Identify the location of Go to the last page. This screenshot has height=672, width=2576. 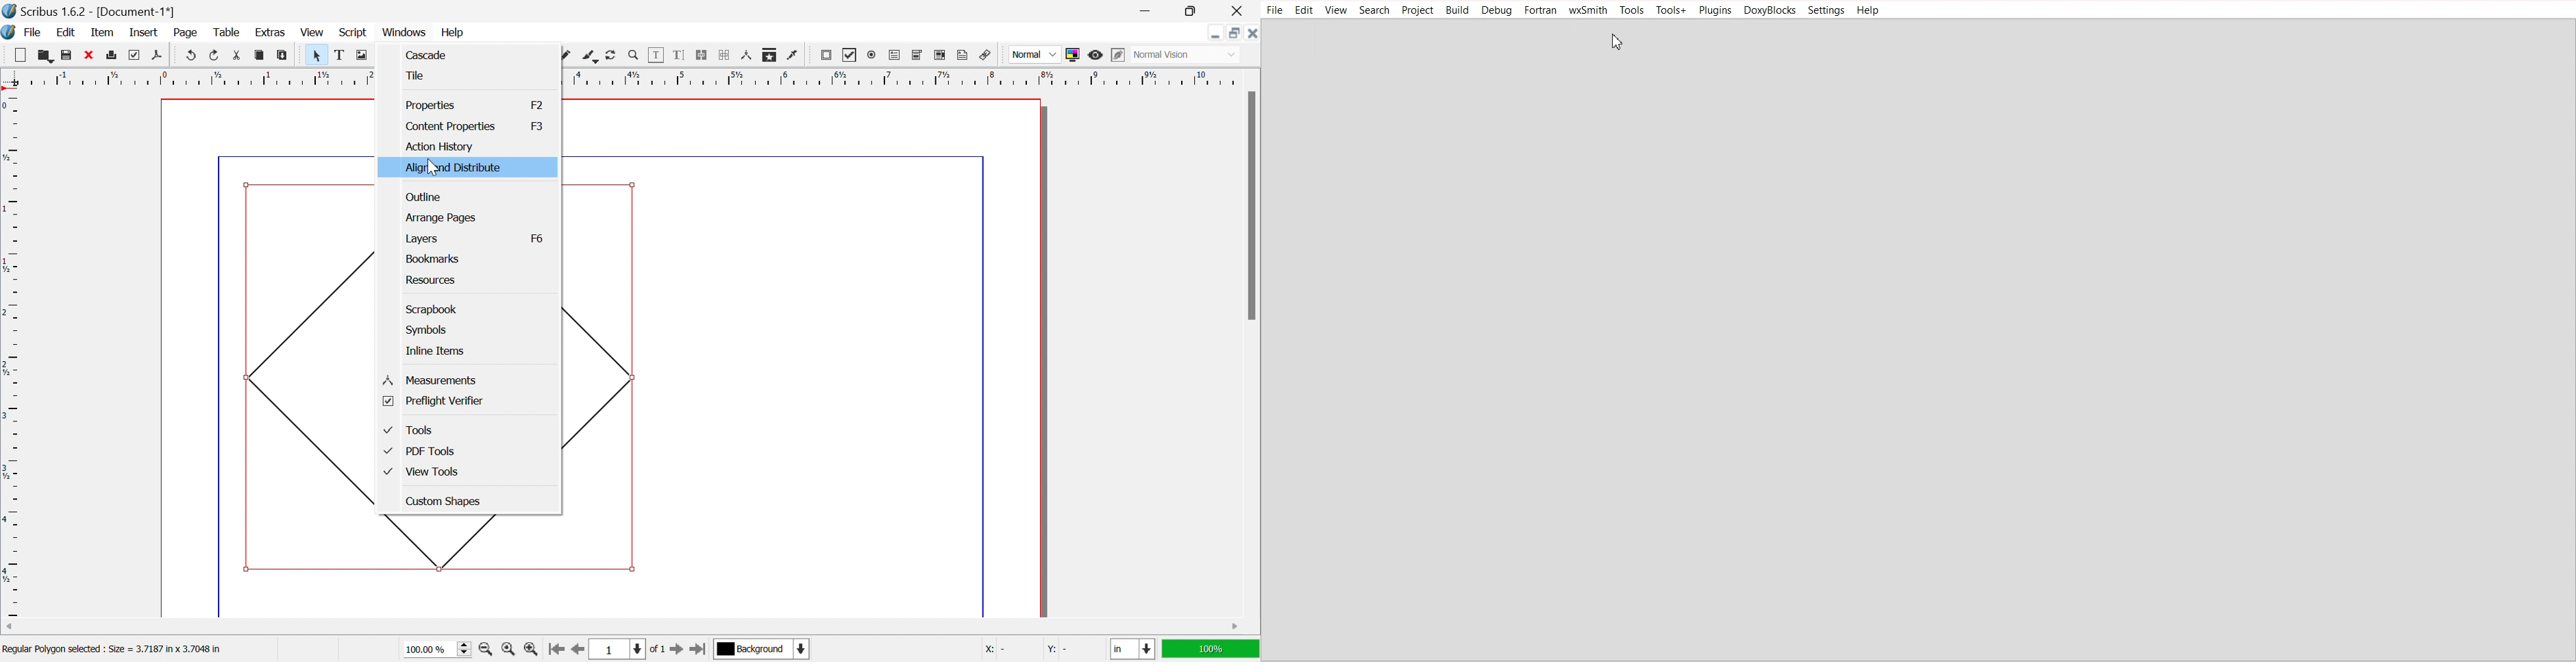
(697, 651).